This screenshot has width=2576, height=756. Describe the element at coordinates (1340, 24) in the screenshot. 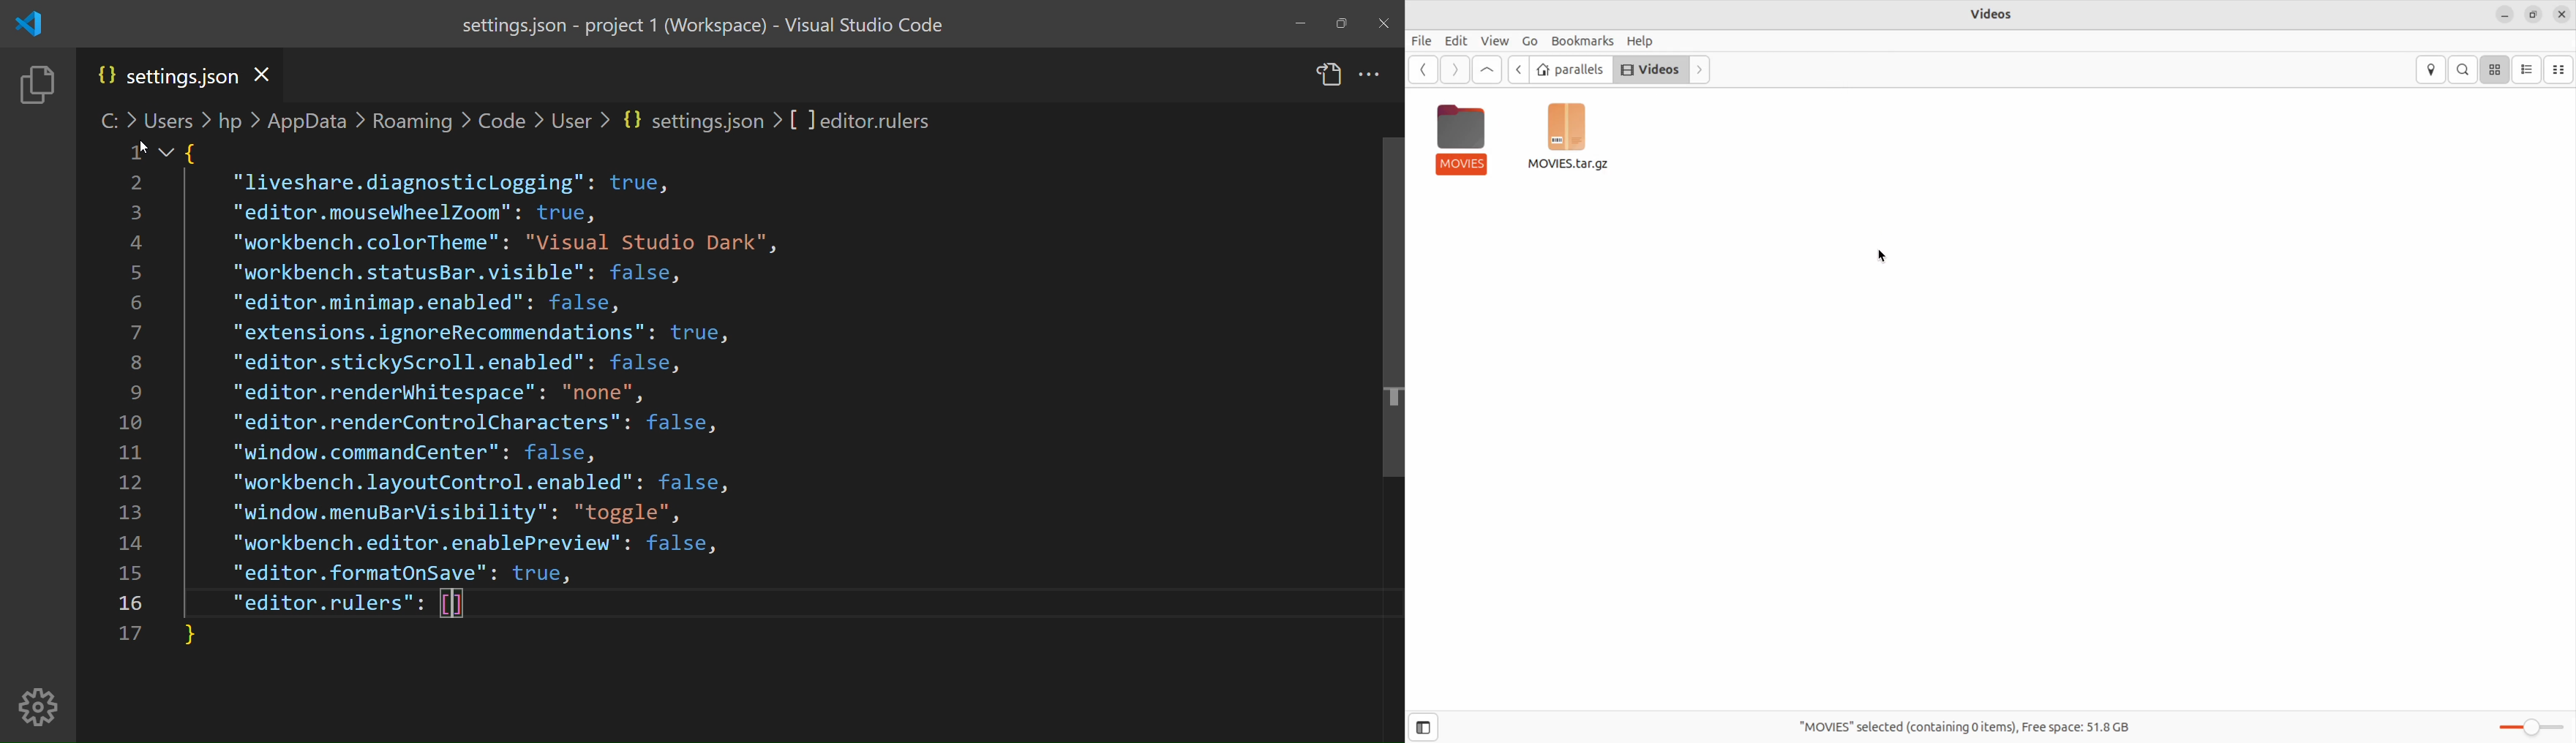

I see `maximize` at that location.